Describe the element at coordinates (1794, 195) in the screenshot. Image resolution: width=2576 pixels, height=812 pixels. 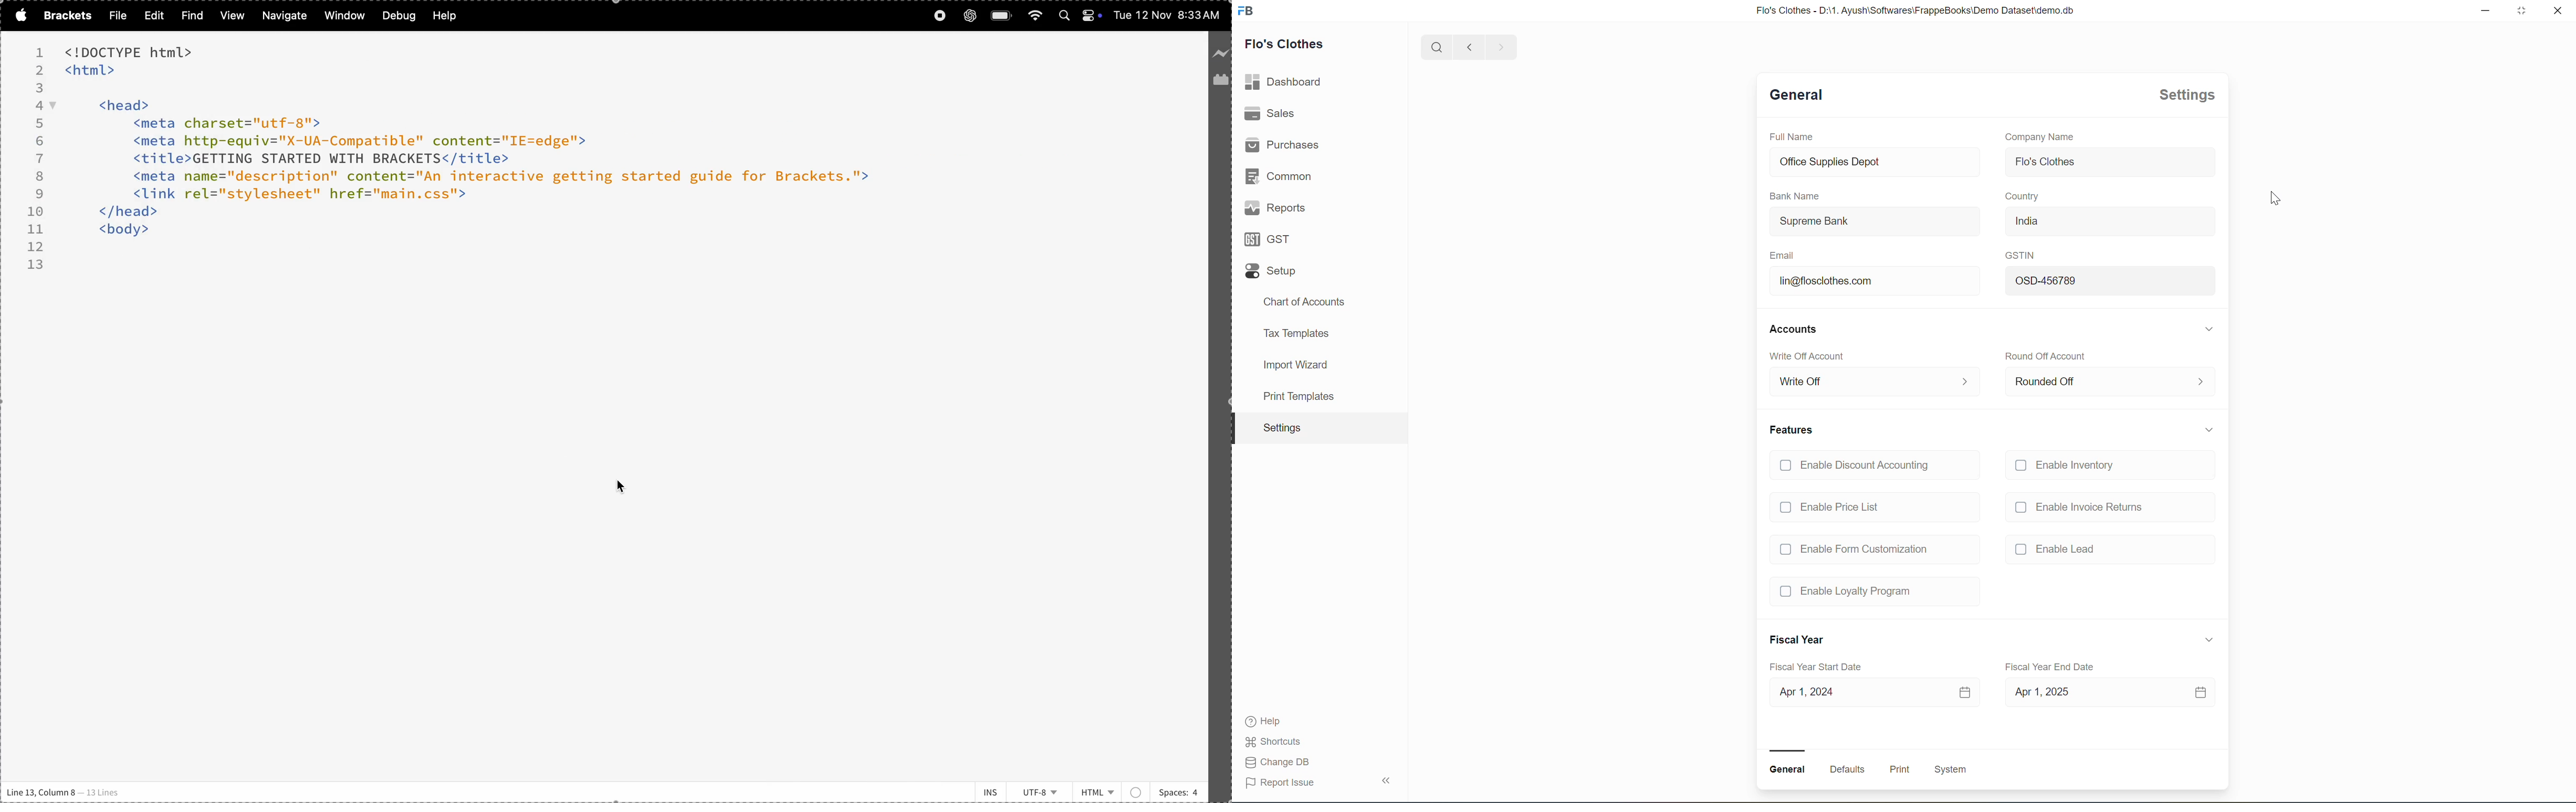
I see `Bank Name` at that location.